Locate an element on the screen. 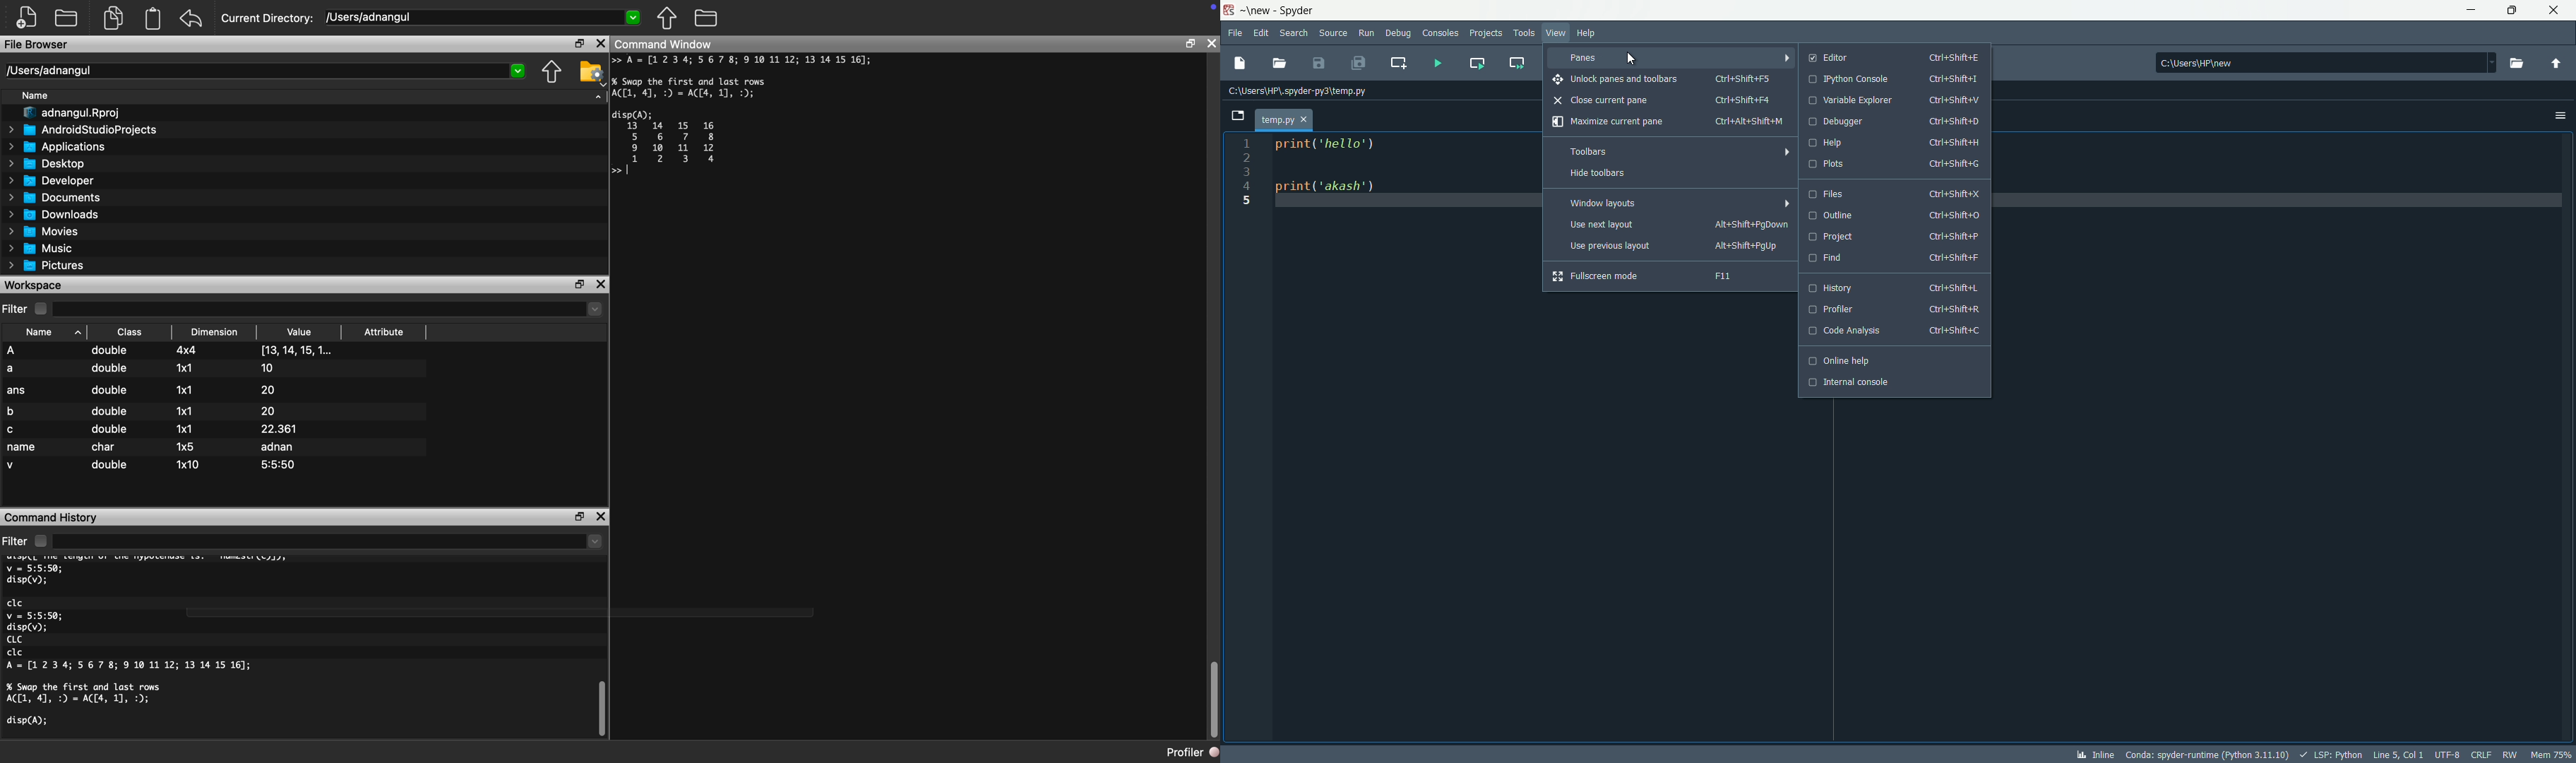 The width and height of the screenshot is (2576, 784). projects menu is located at coordinates (1486, 32).